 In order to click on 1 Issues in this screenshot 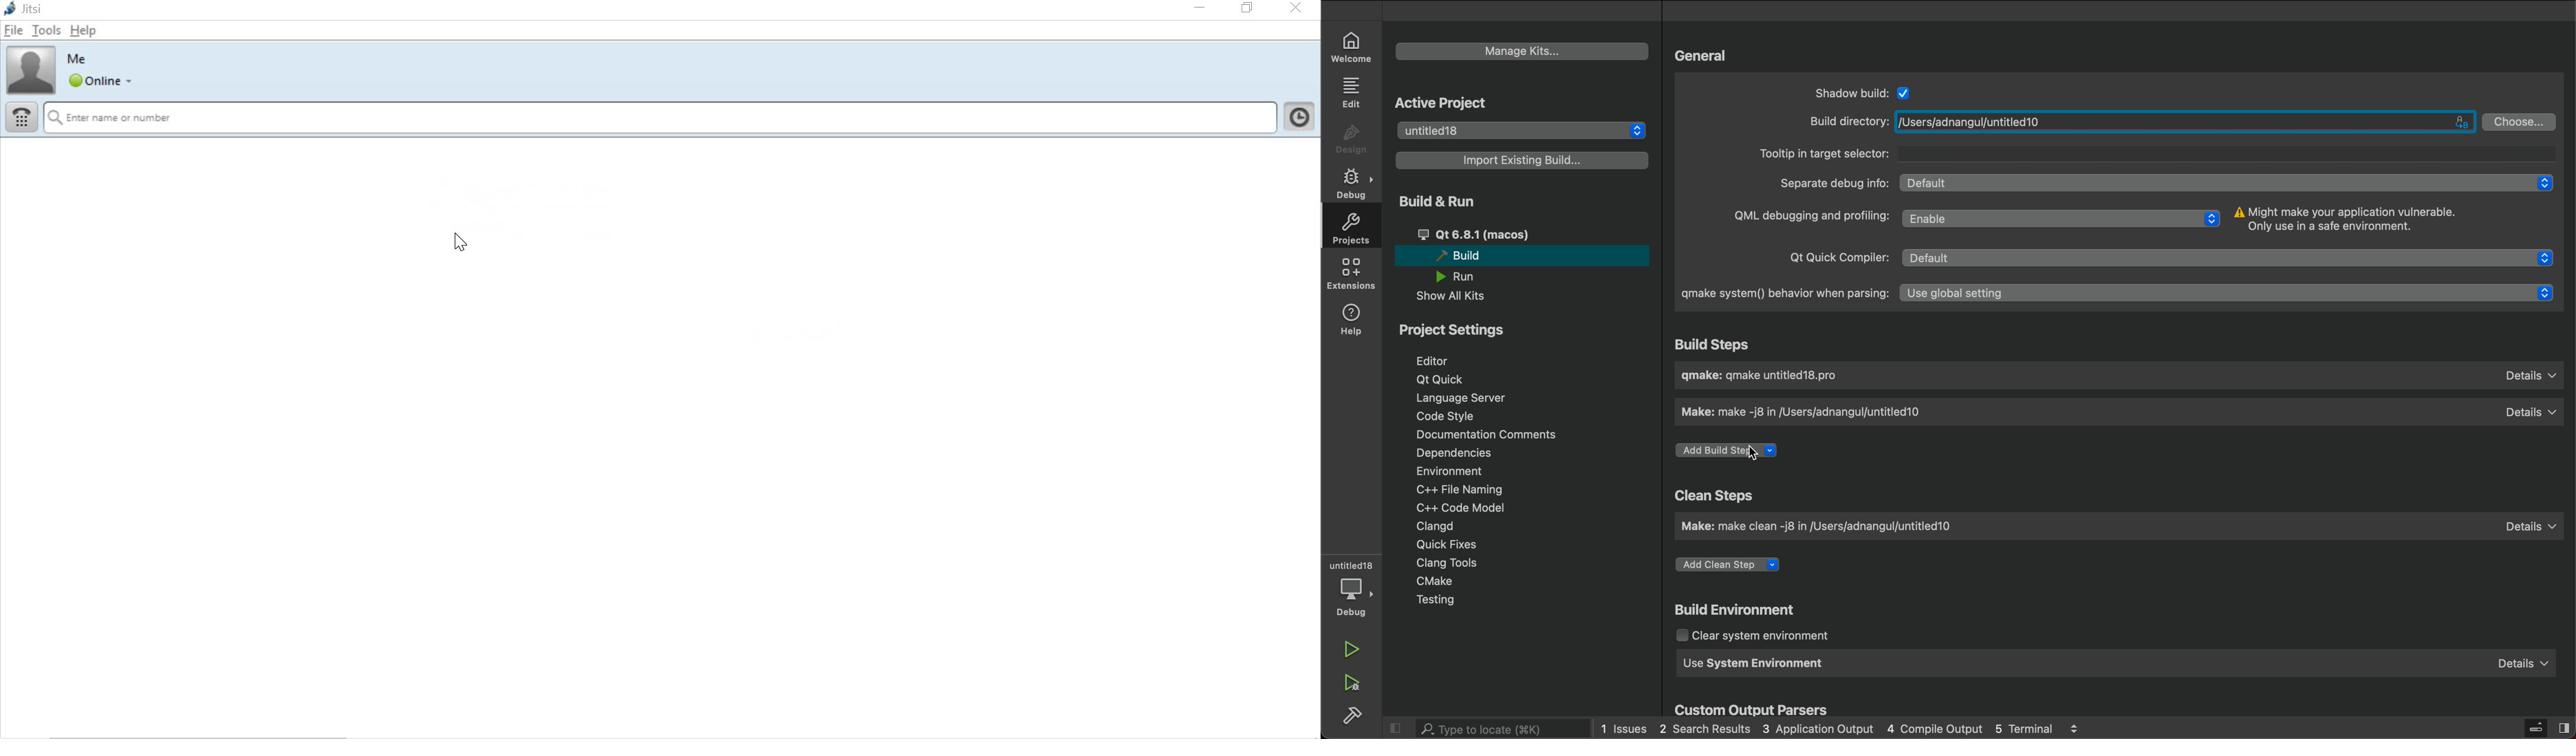, I will do `click(1623, 726)`.